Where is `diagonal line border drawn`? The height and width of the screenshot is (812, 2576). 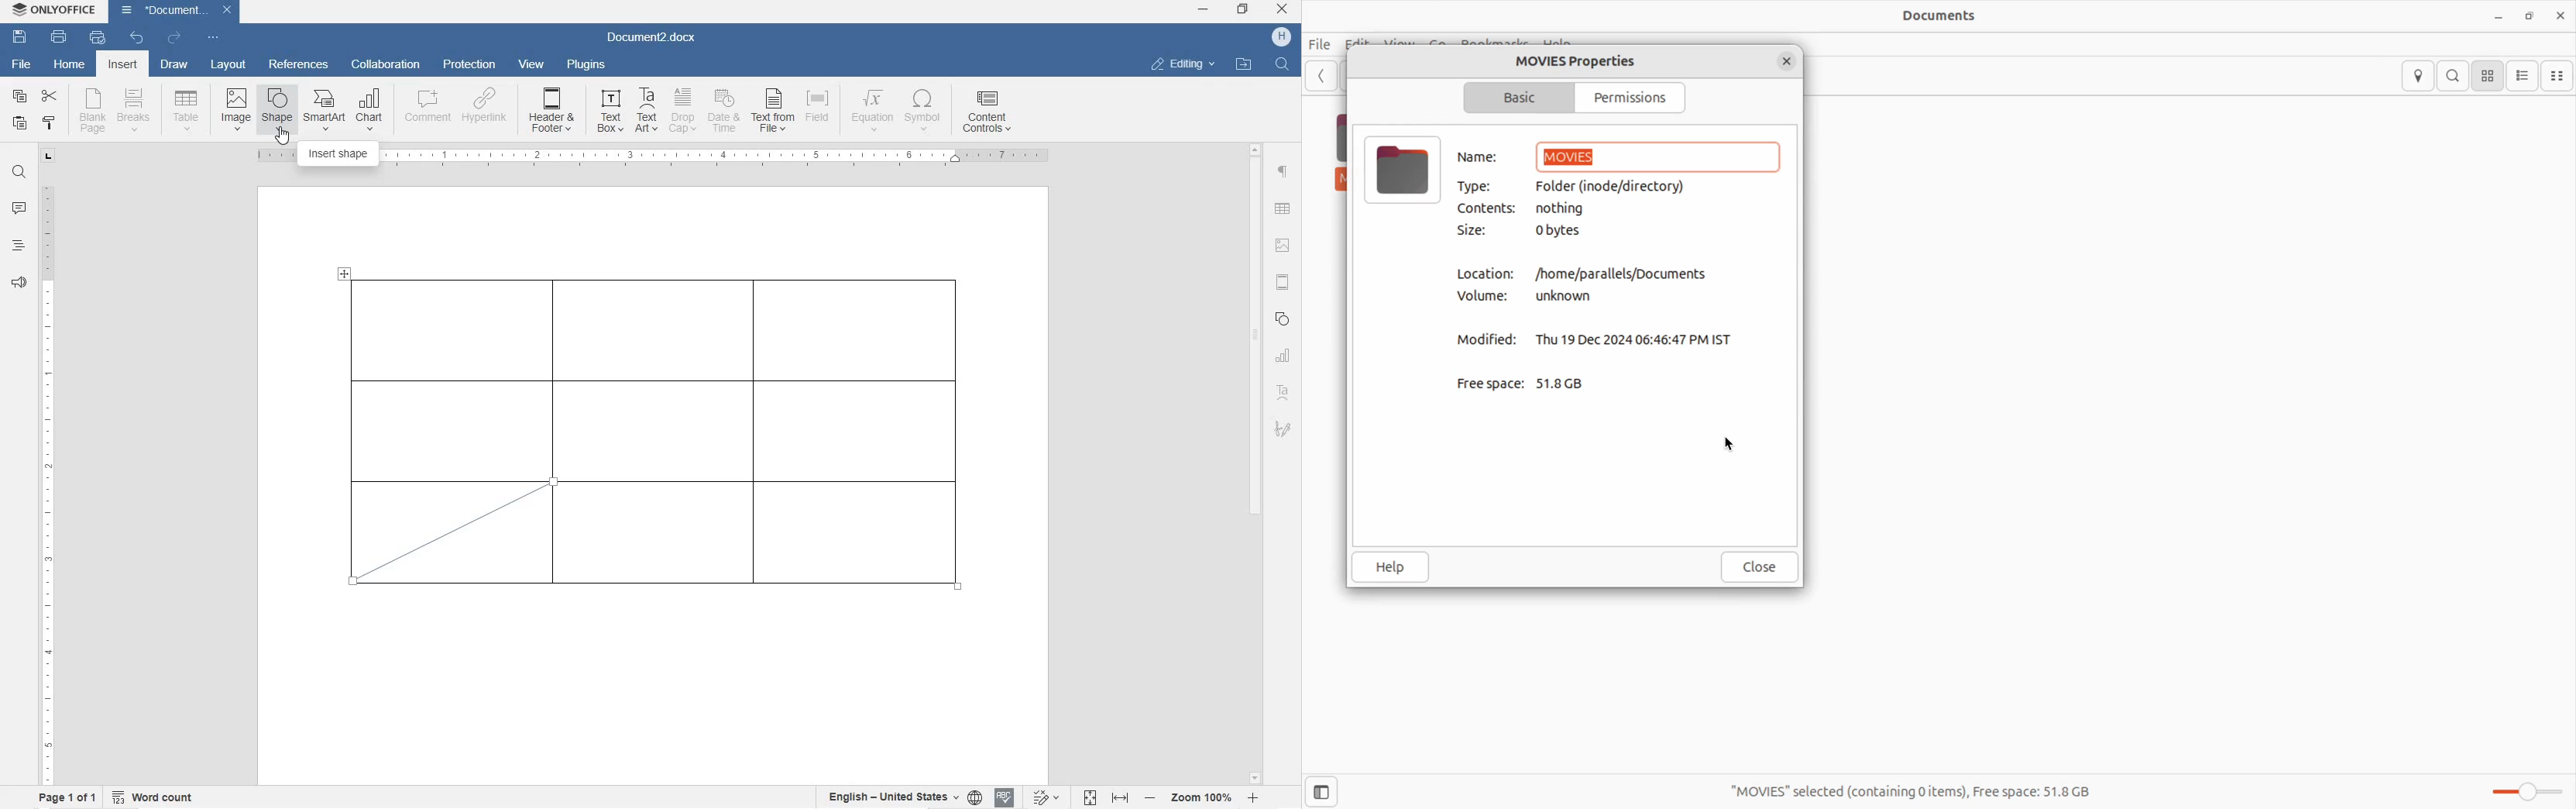 diagonal line border drawn is located at coordinates (452, 531).